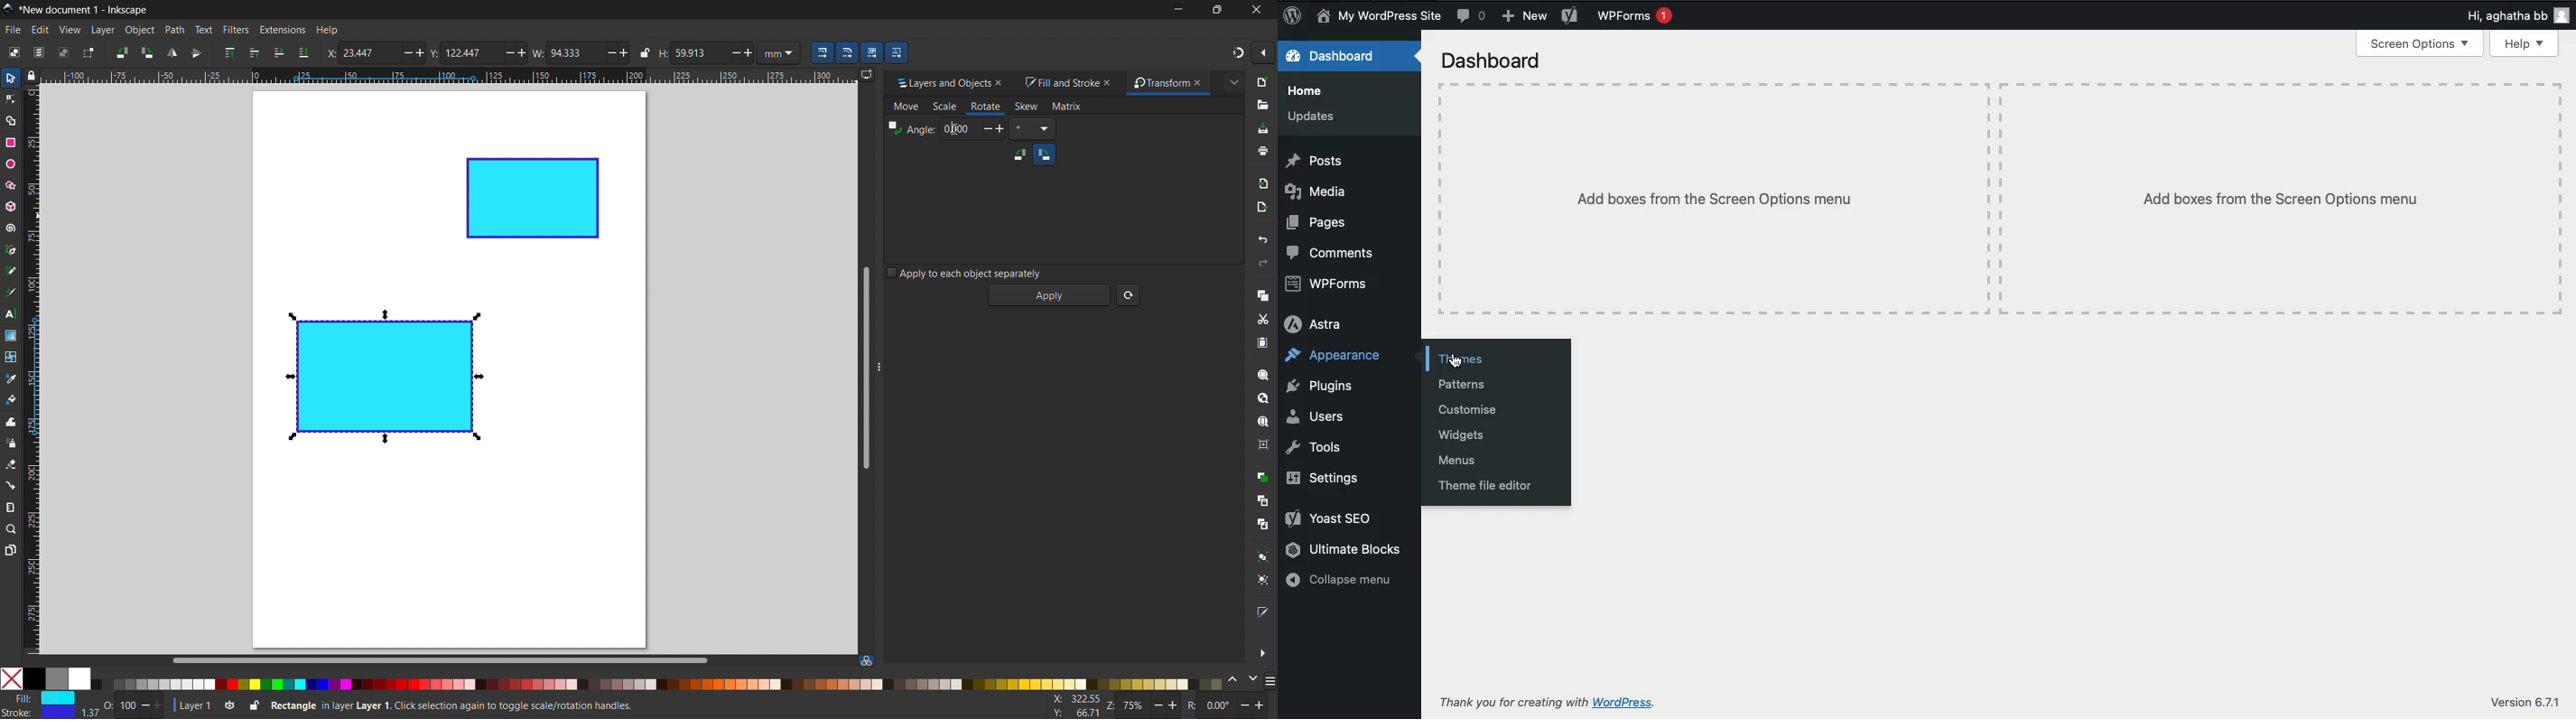 This screenshot has height=728, width=2576. What do you see at coordinates (254, 704) in the screenshot?
I see `toggle lock current layer` at bounding box center [254, 704].